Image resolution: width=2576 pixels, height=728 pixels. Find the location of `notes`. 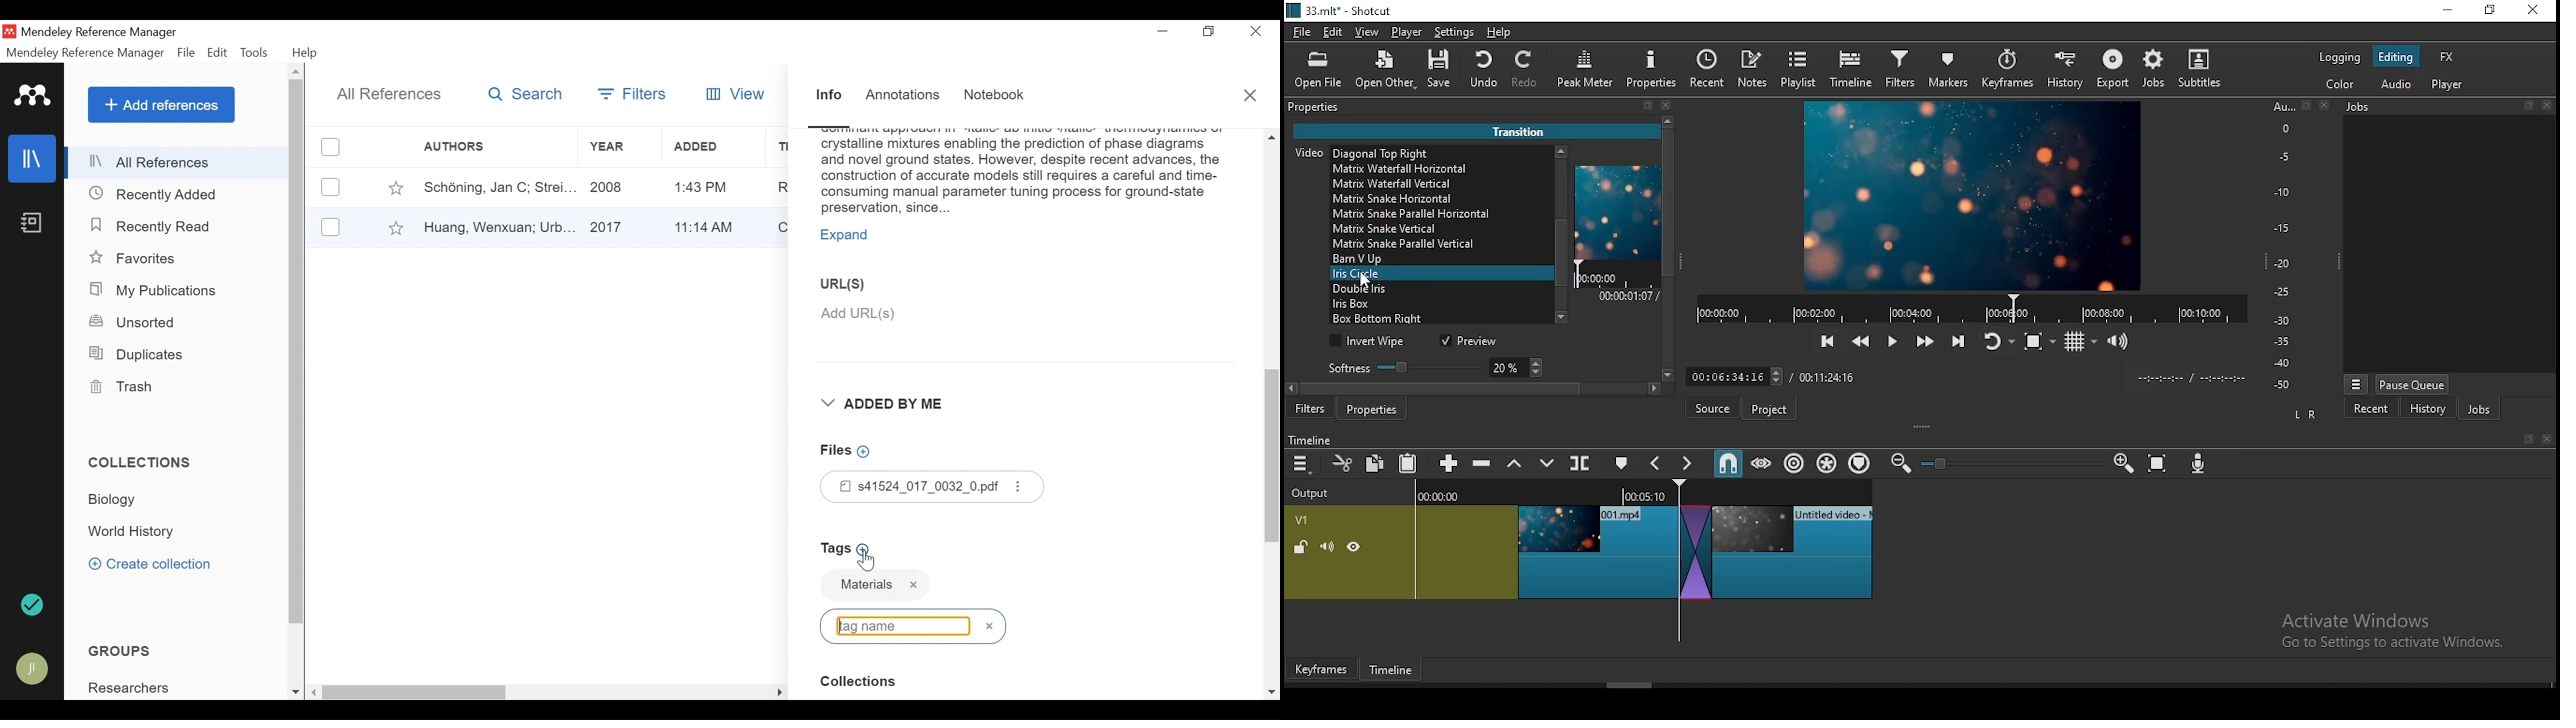

notes is located at coordinates (1755, 69).